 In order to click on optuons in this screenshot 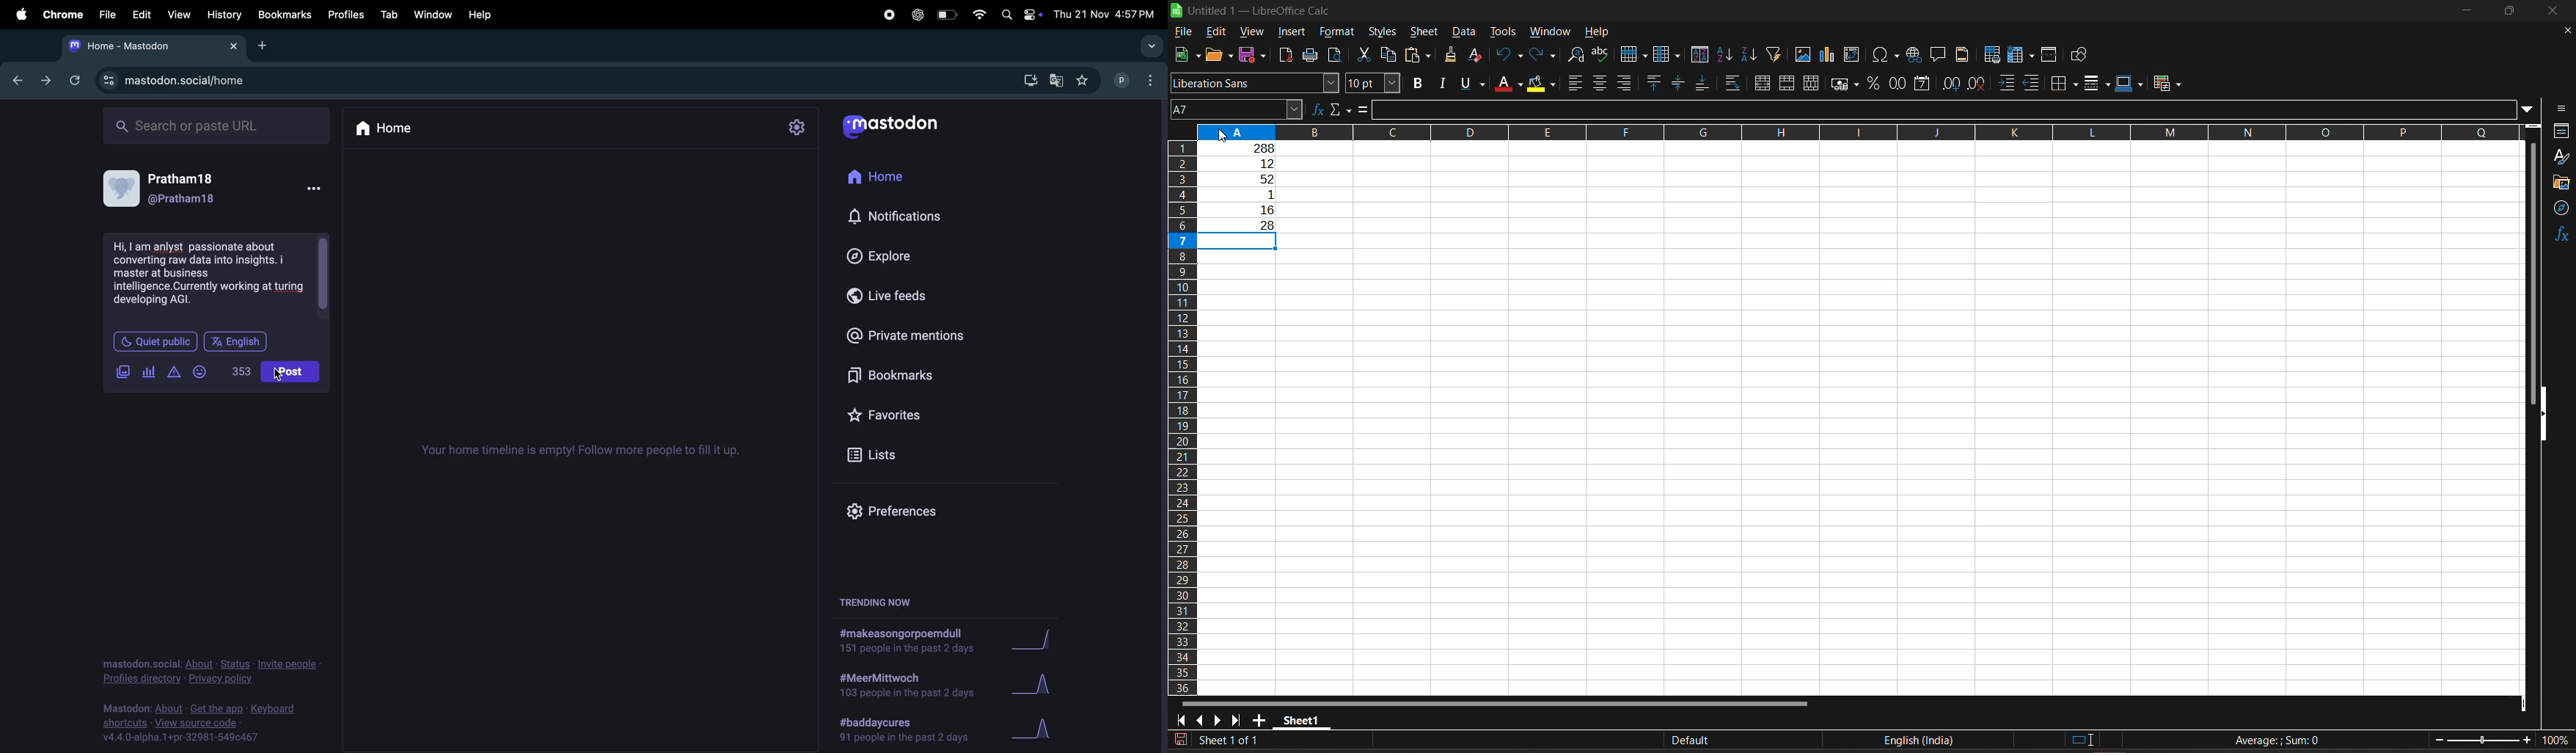, I will do `click(1152, 79)`.